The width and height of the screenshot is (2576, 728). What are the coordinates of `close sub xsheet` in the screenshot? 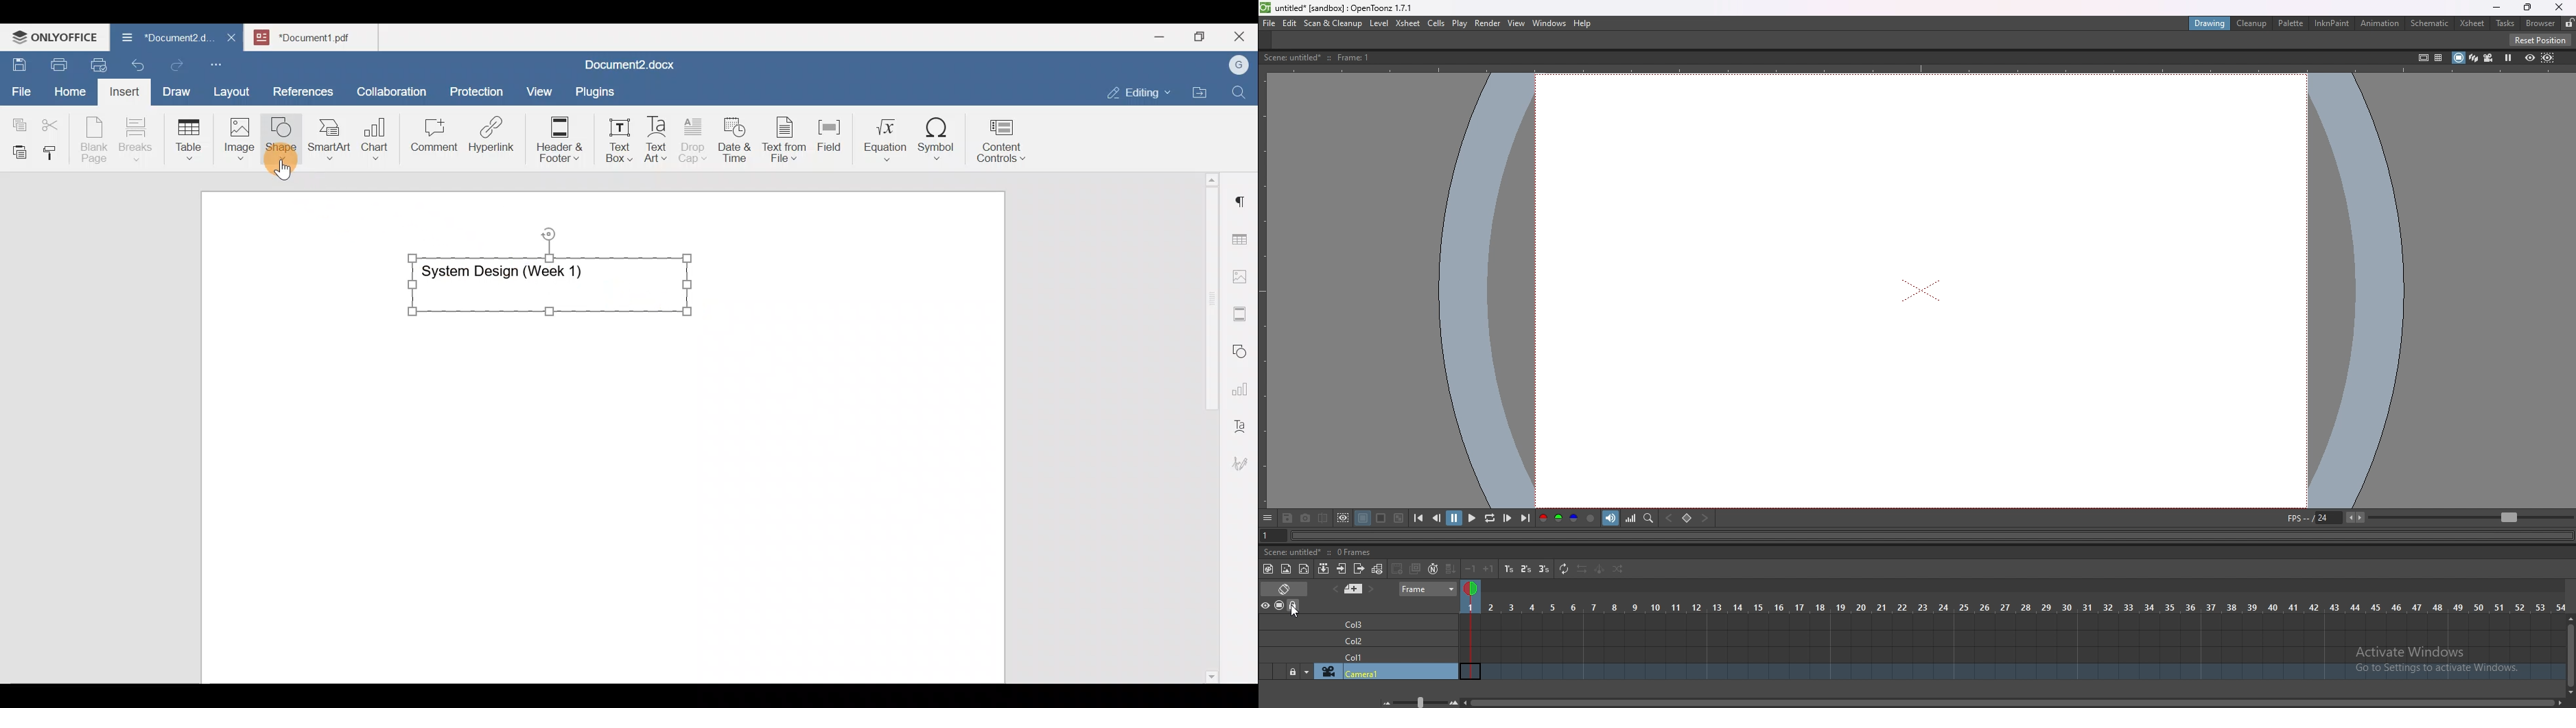 It's located at (1360, 567).